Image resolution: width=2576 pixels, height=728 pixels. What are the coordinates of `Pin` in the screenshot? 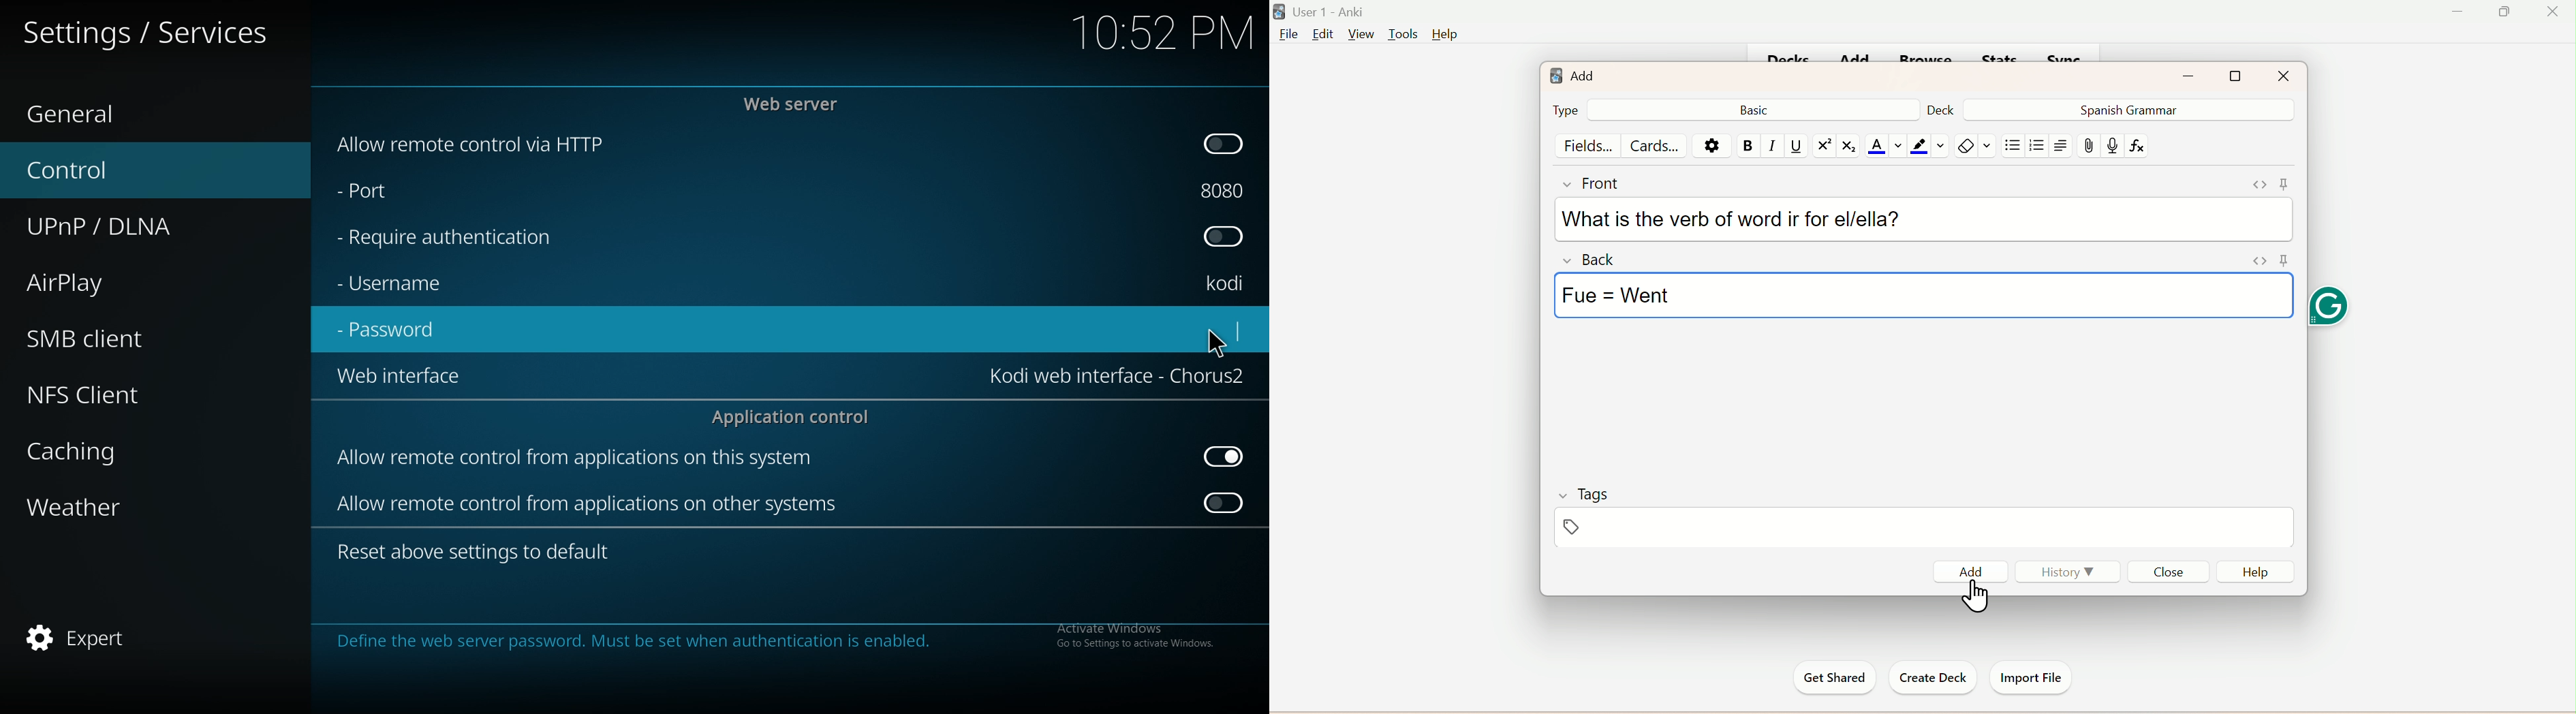 It's located at (2265, 263).